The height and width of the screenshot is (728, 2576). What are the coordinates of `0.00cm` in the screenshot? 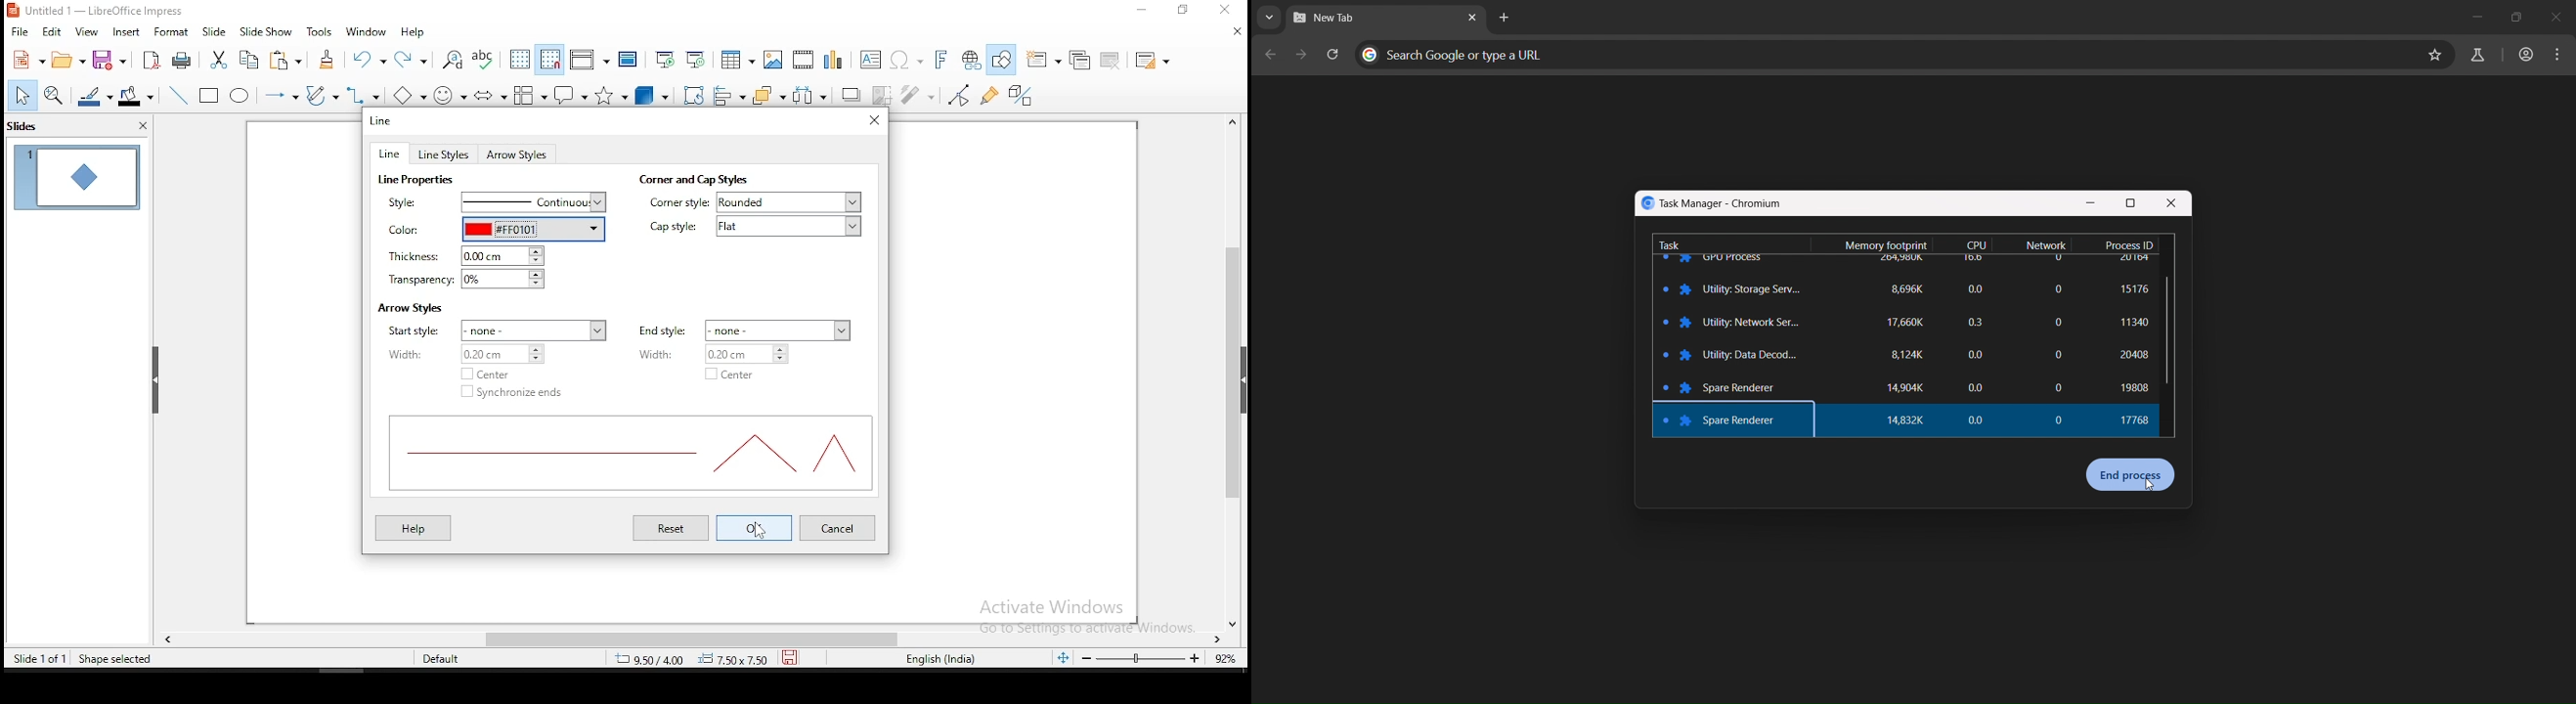 It's located at (502, 254).